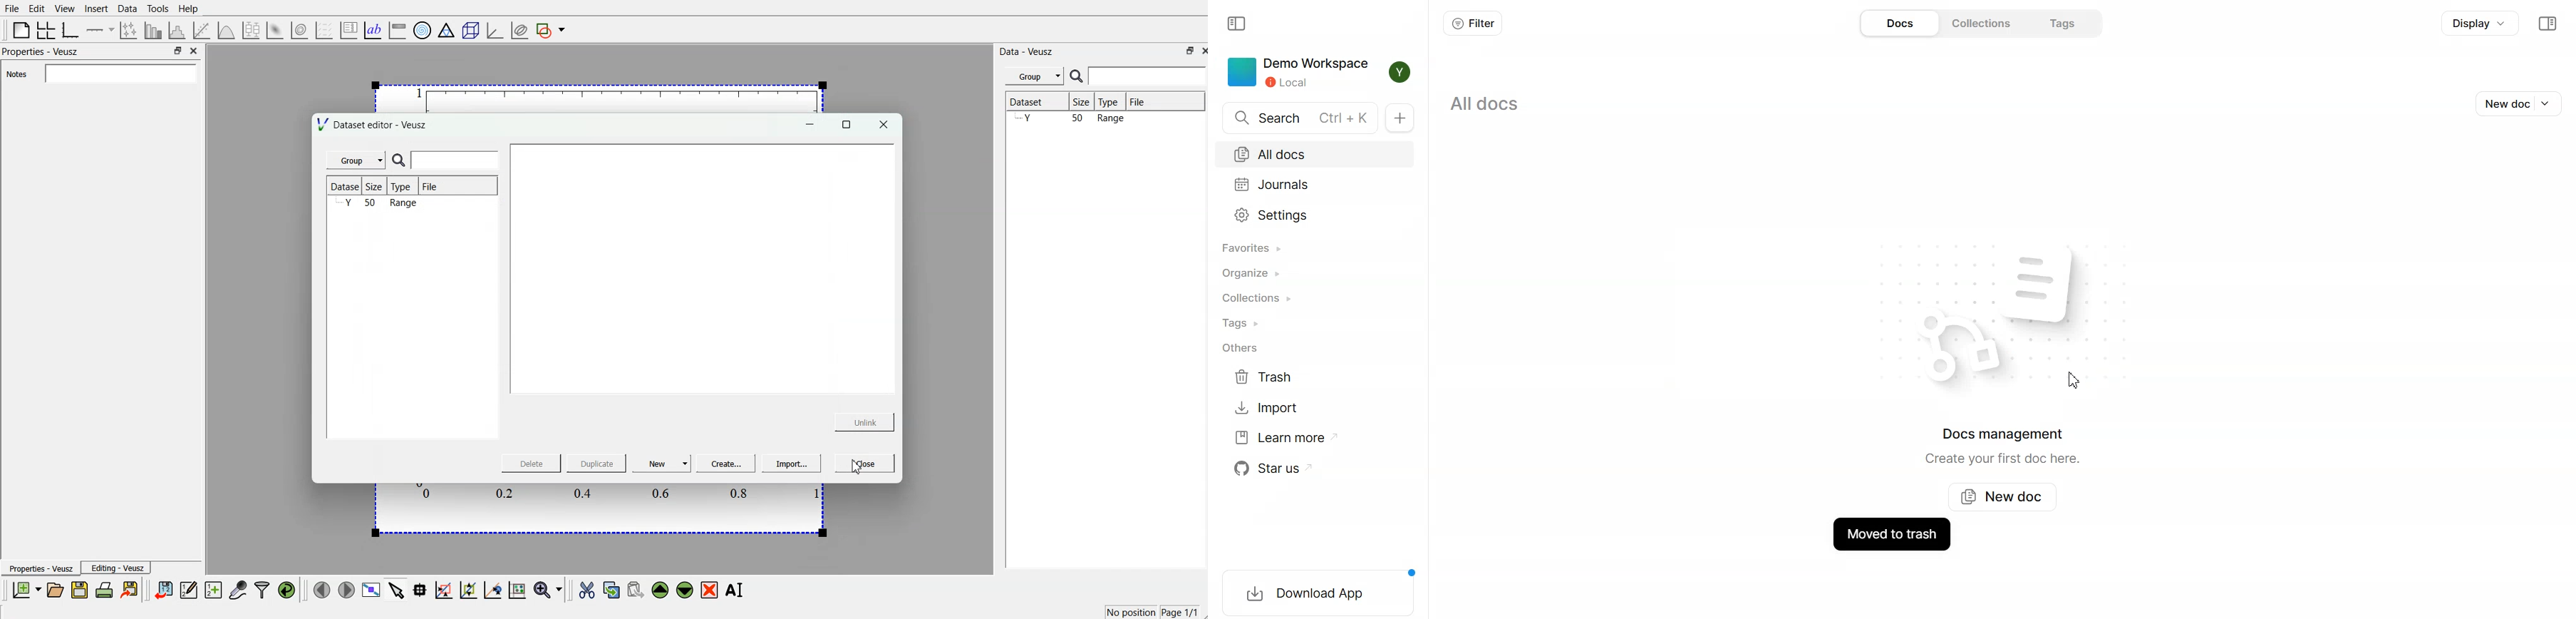  I want to click on histogram, so click(178, 29).